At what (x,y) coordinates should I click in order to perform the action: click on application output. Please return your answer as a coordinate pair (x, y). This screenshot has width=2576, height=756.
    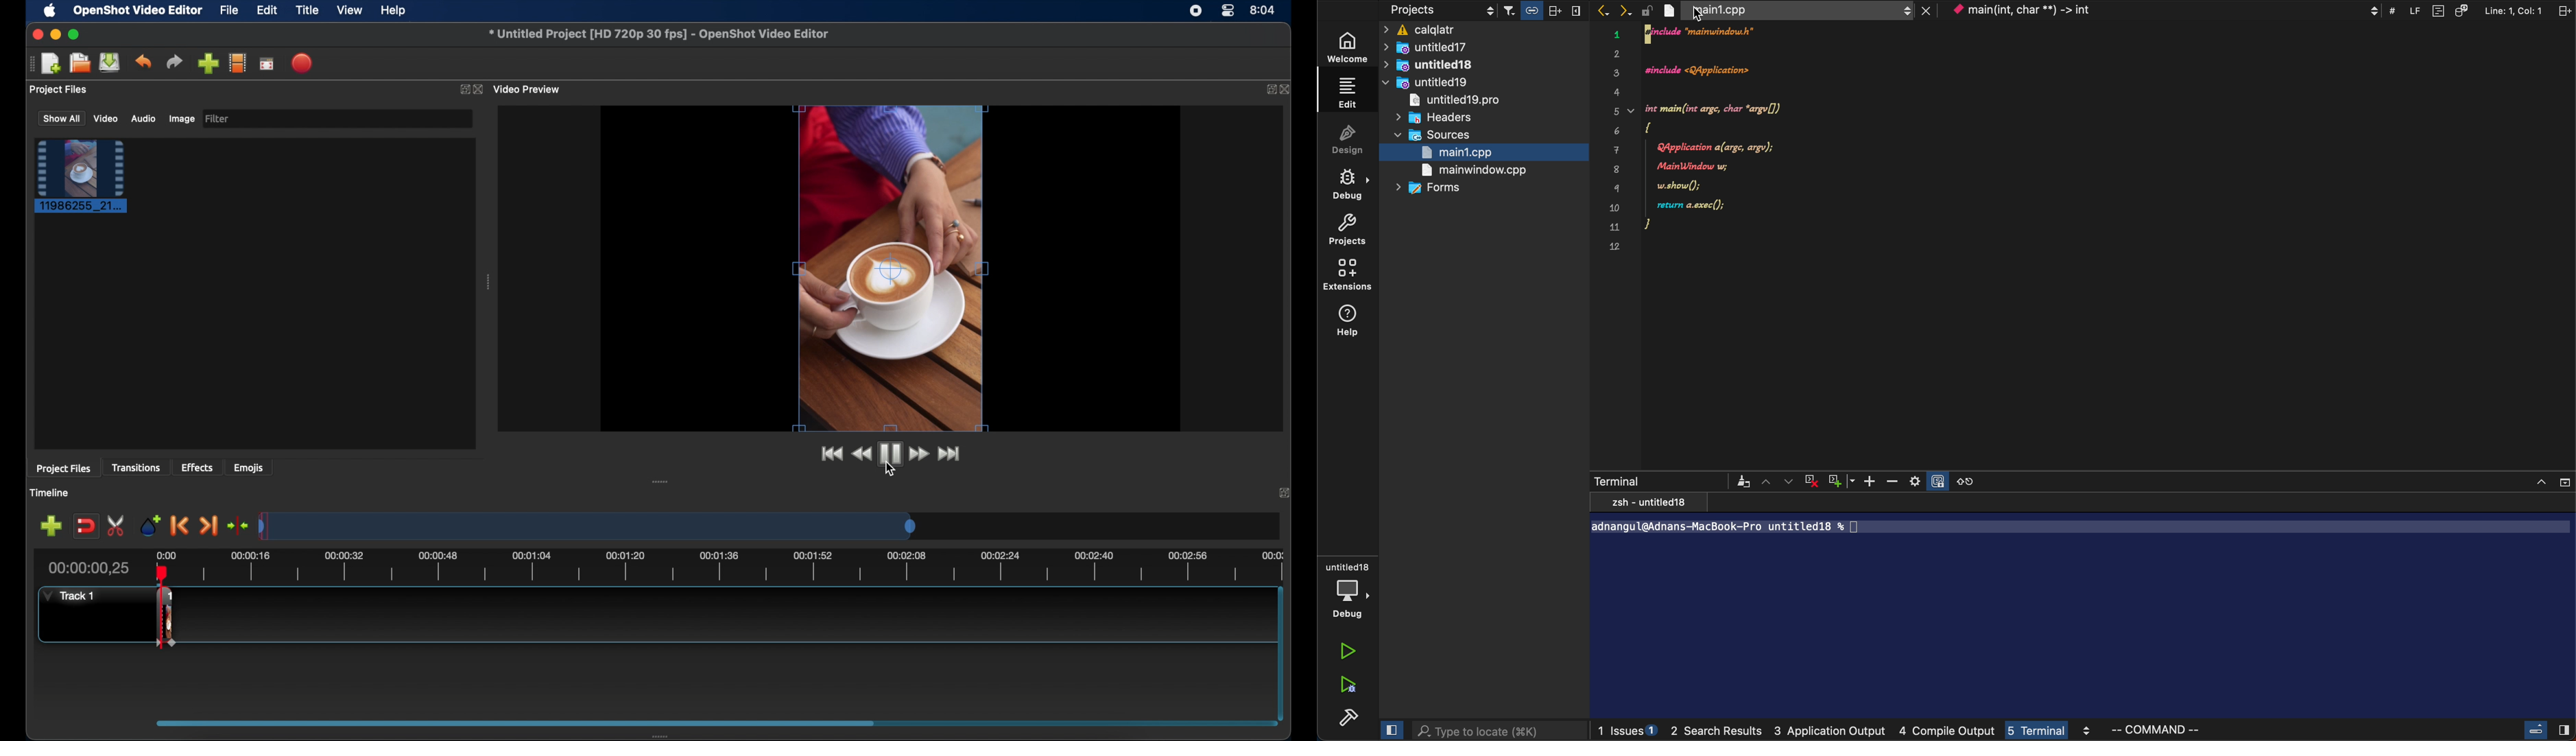
    Looking at the image, I should click on (1830, 733).